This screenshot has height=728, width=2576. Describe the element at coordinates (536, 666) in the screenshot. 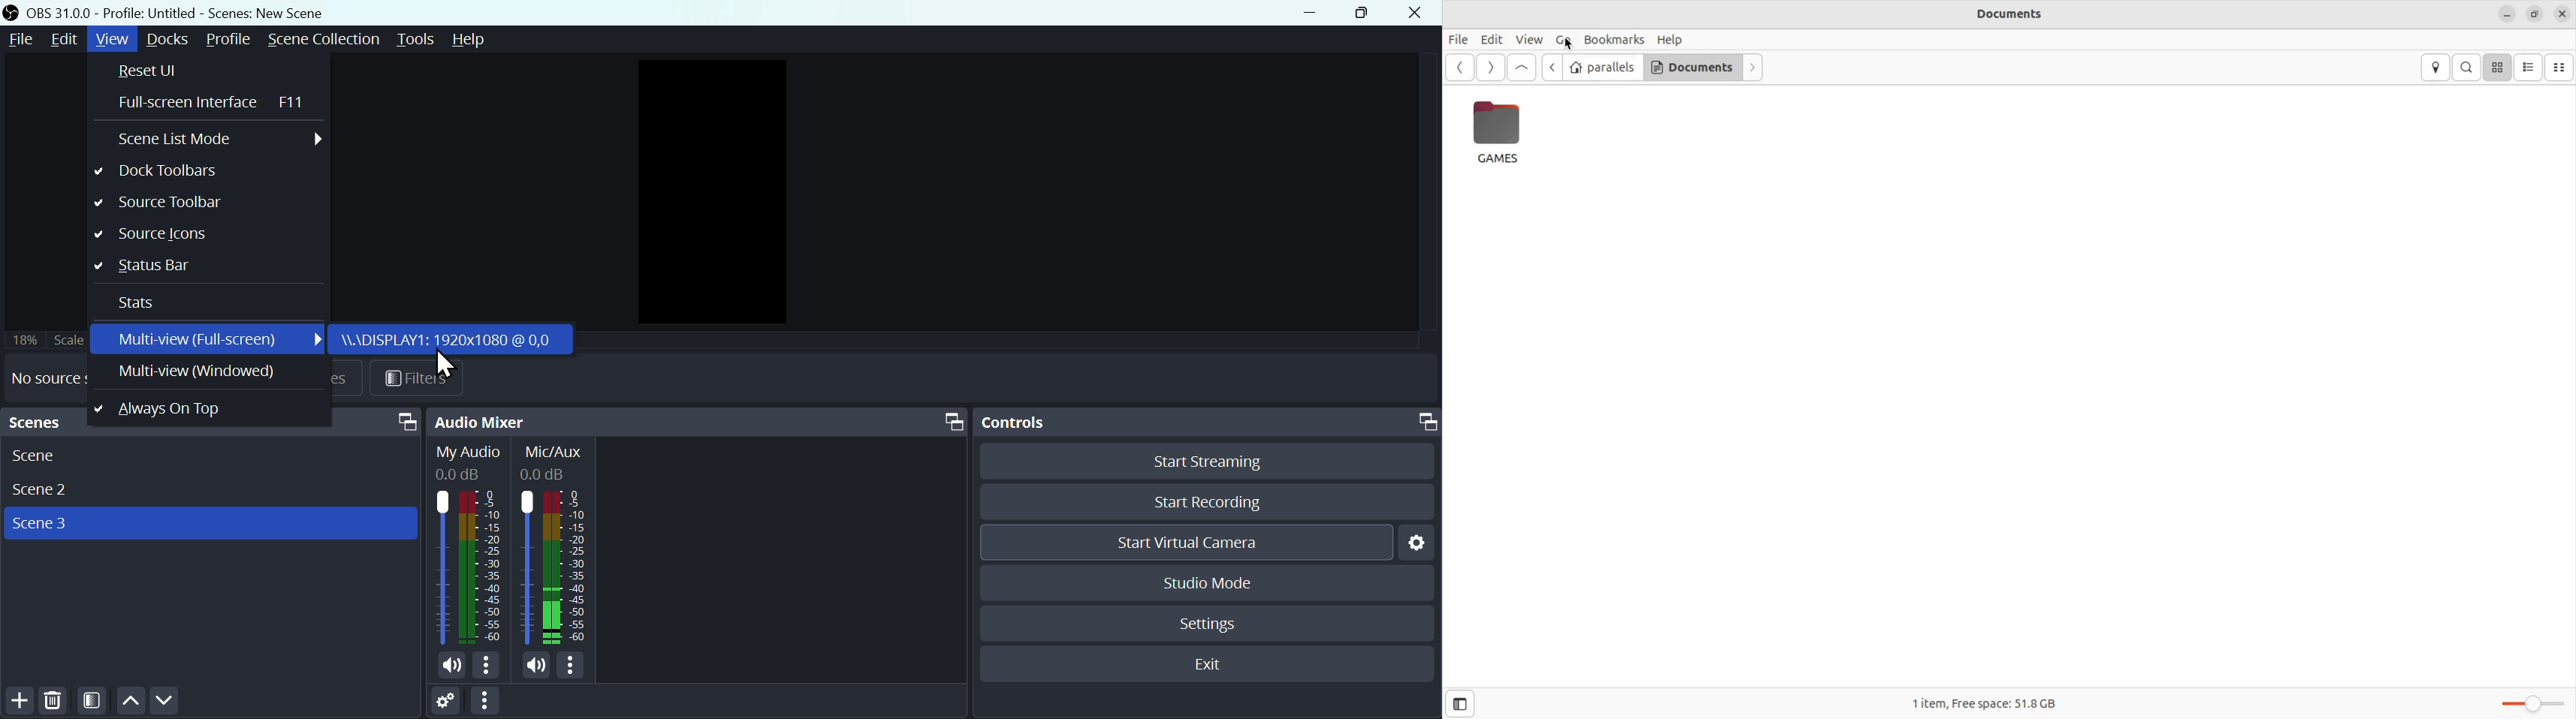

I see `(un)mute` at that location.